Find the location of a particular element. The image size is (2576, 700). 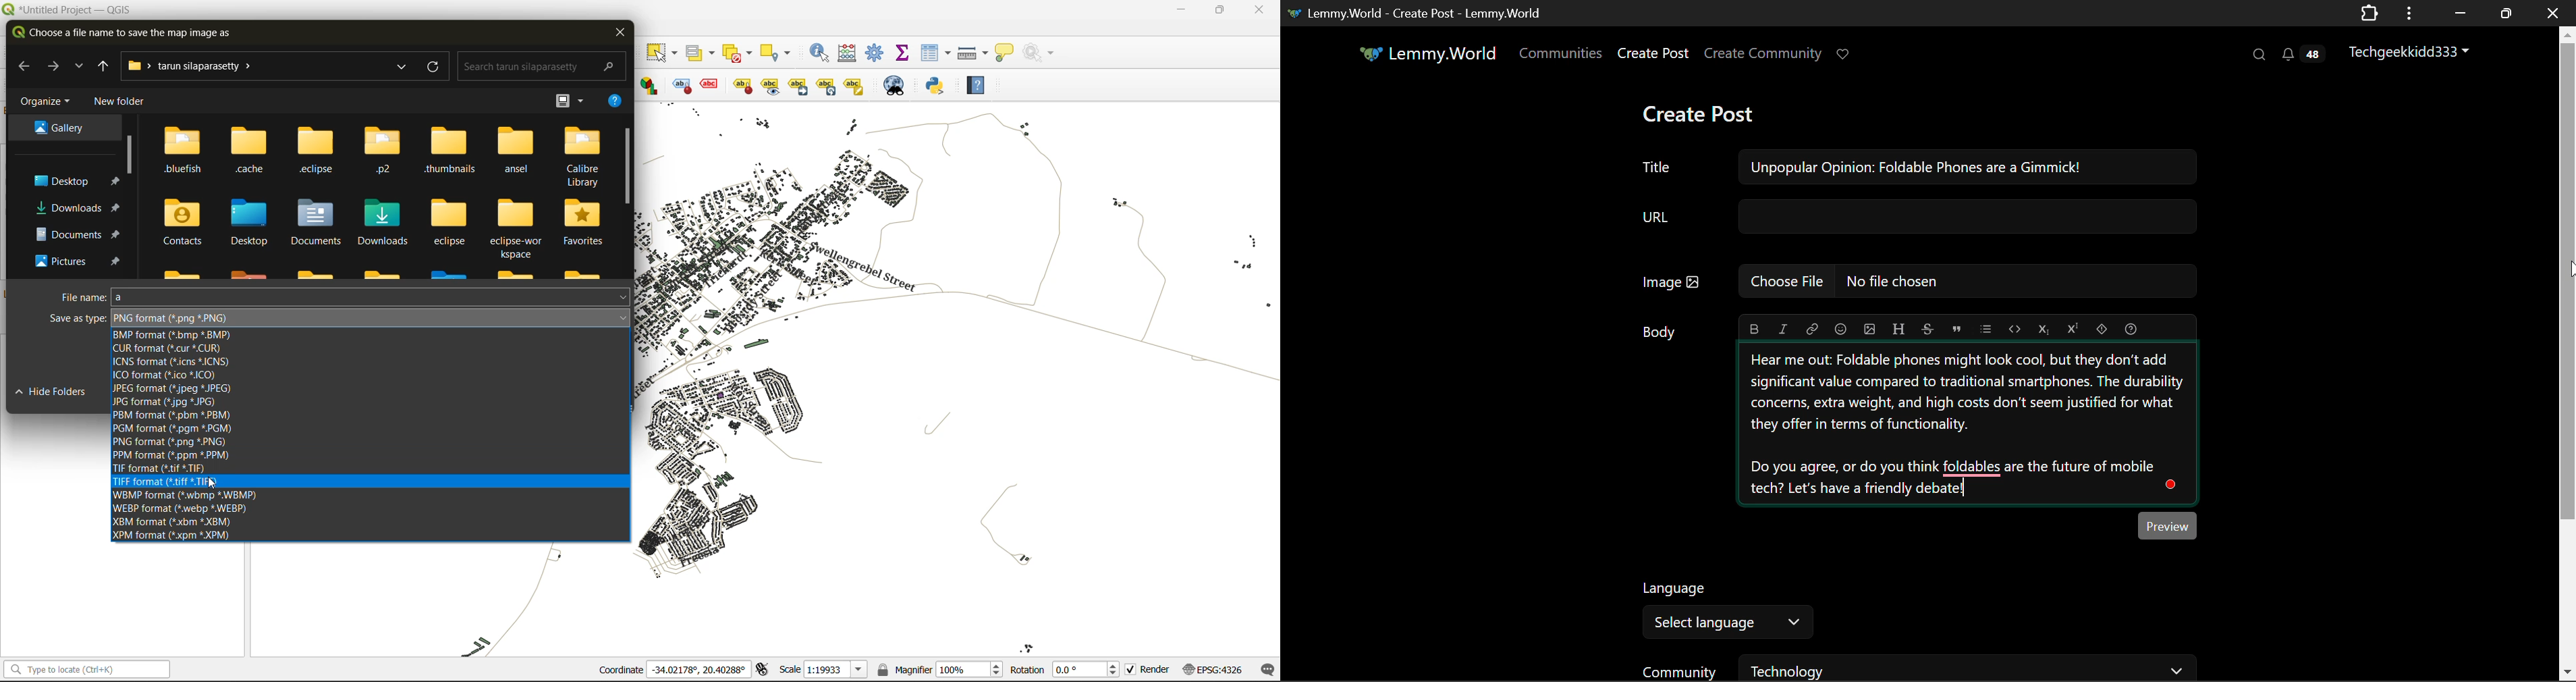

vertical scroll bar is located at coordinates (627, 167).